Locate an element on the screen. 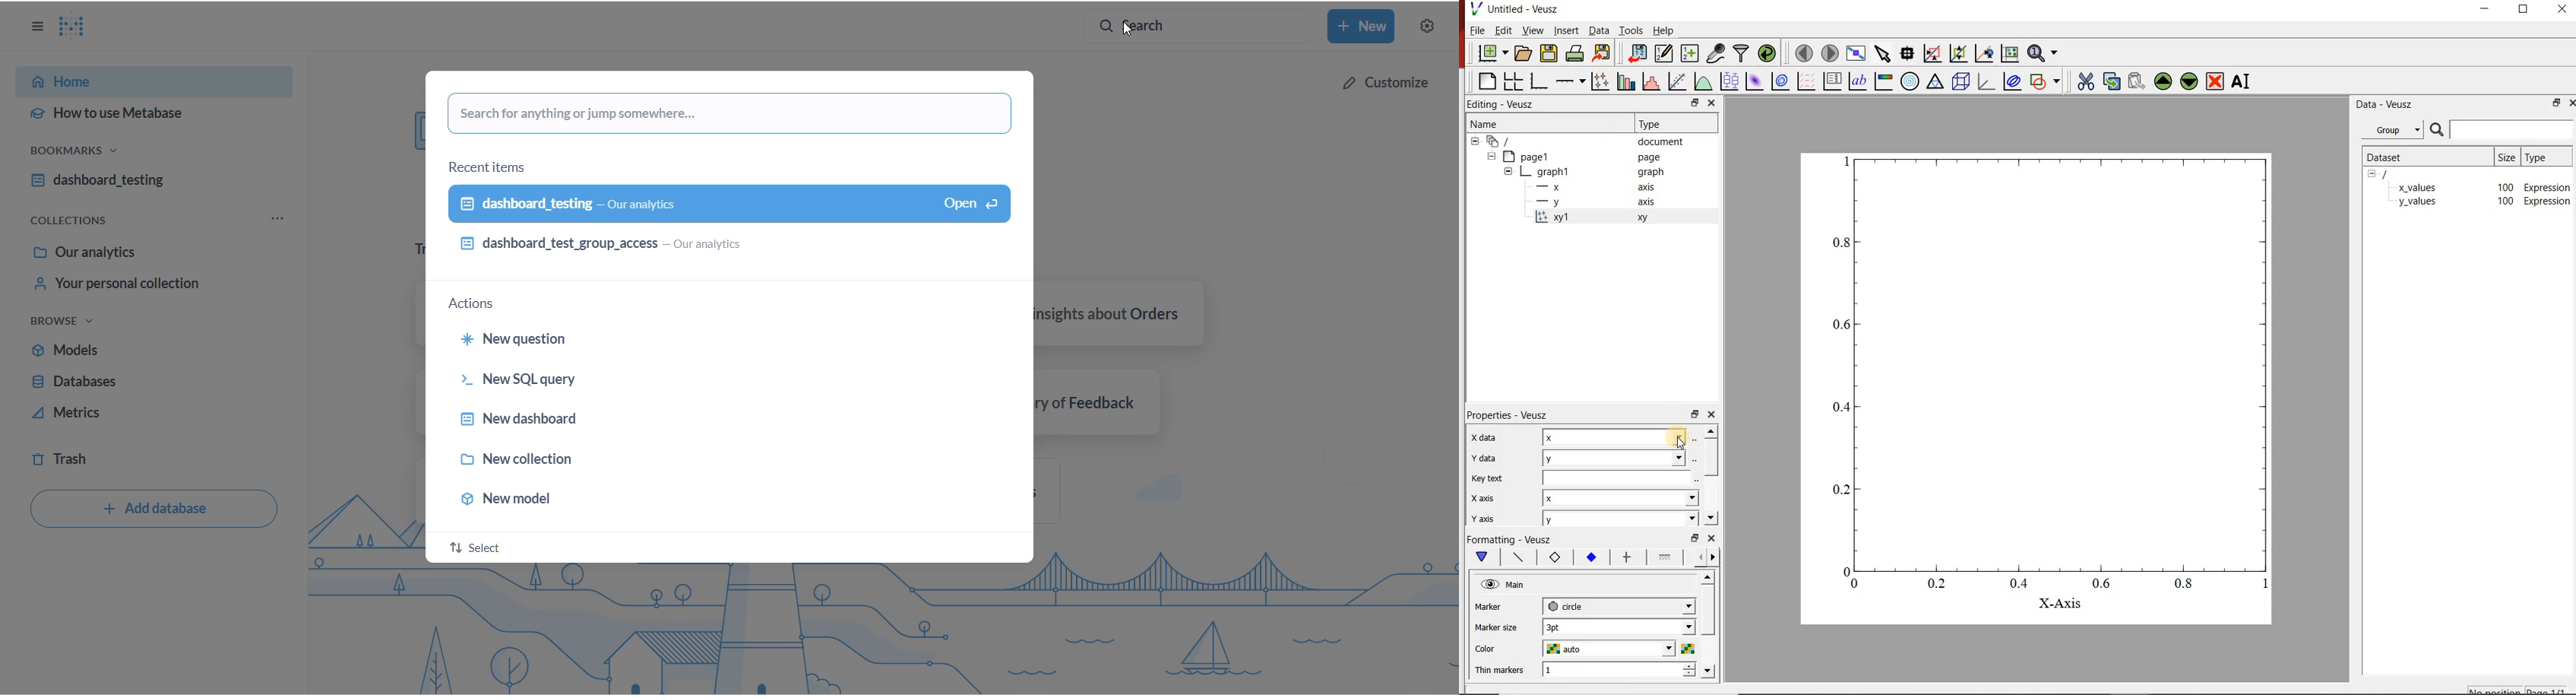 This screenshot has height=700, width=2576. 100 is located at coordinates (2505, 202).